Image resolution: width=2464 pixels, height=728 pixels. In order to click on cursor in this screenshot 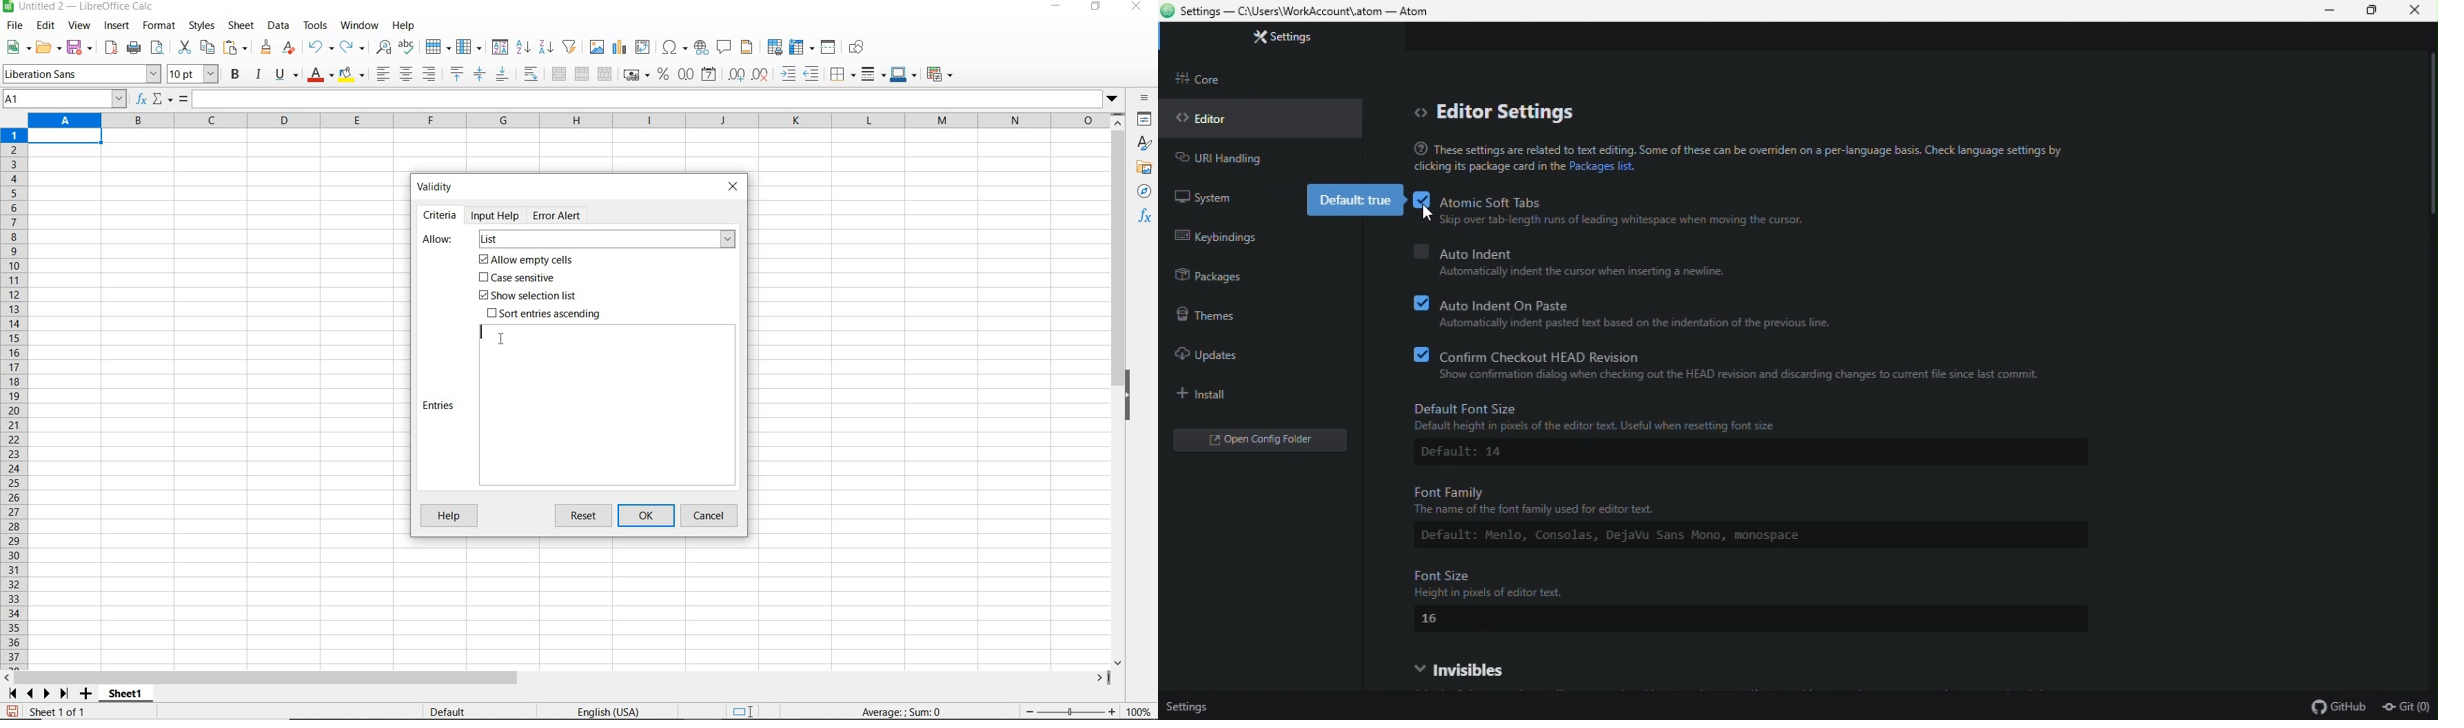, I will do `click(503, 339)`.